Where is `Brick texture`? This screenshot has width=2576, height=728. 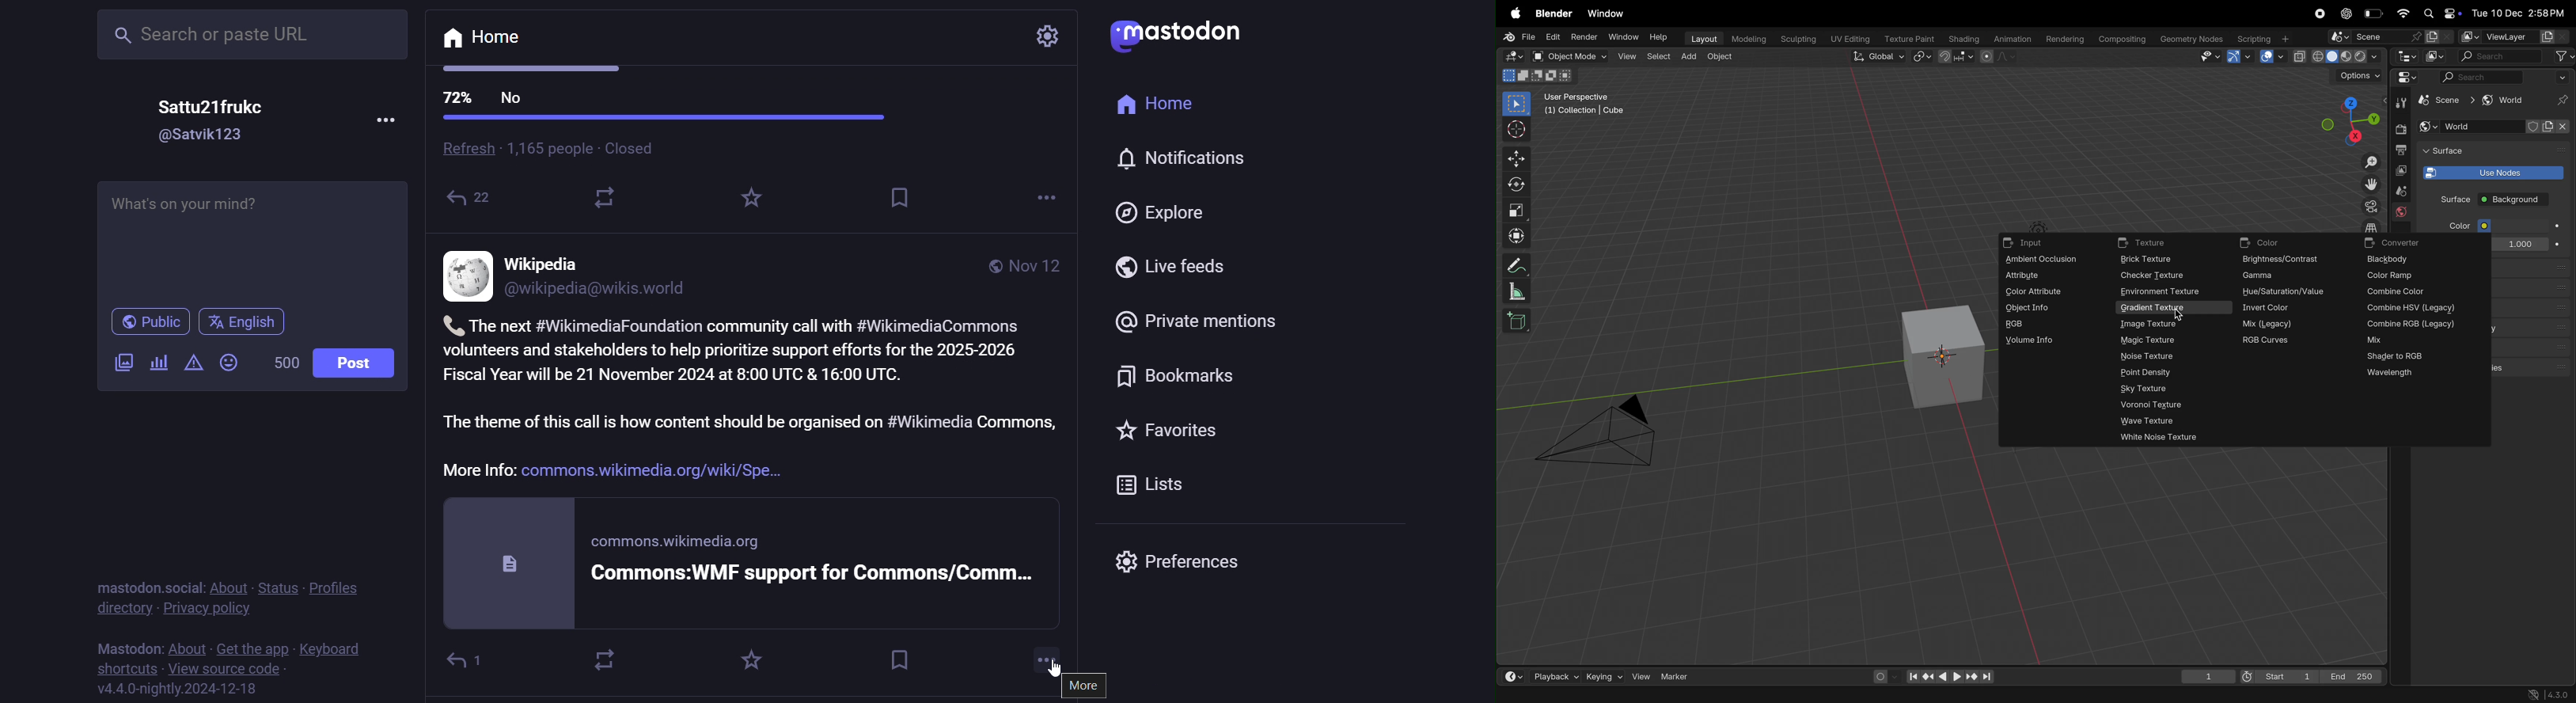 Brick texture is located at coordinates (2158, 260).